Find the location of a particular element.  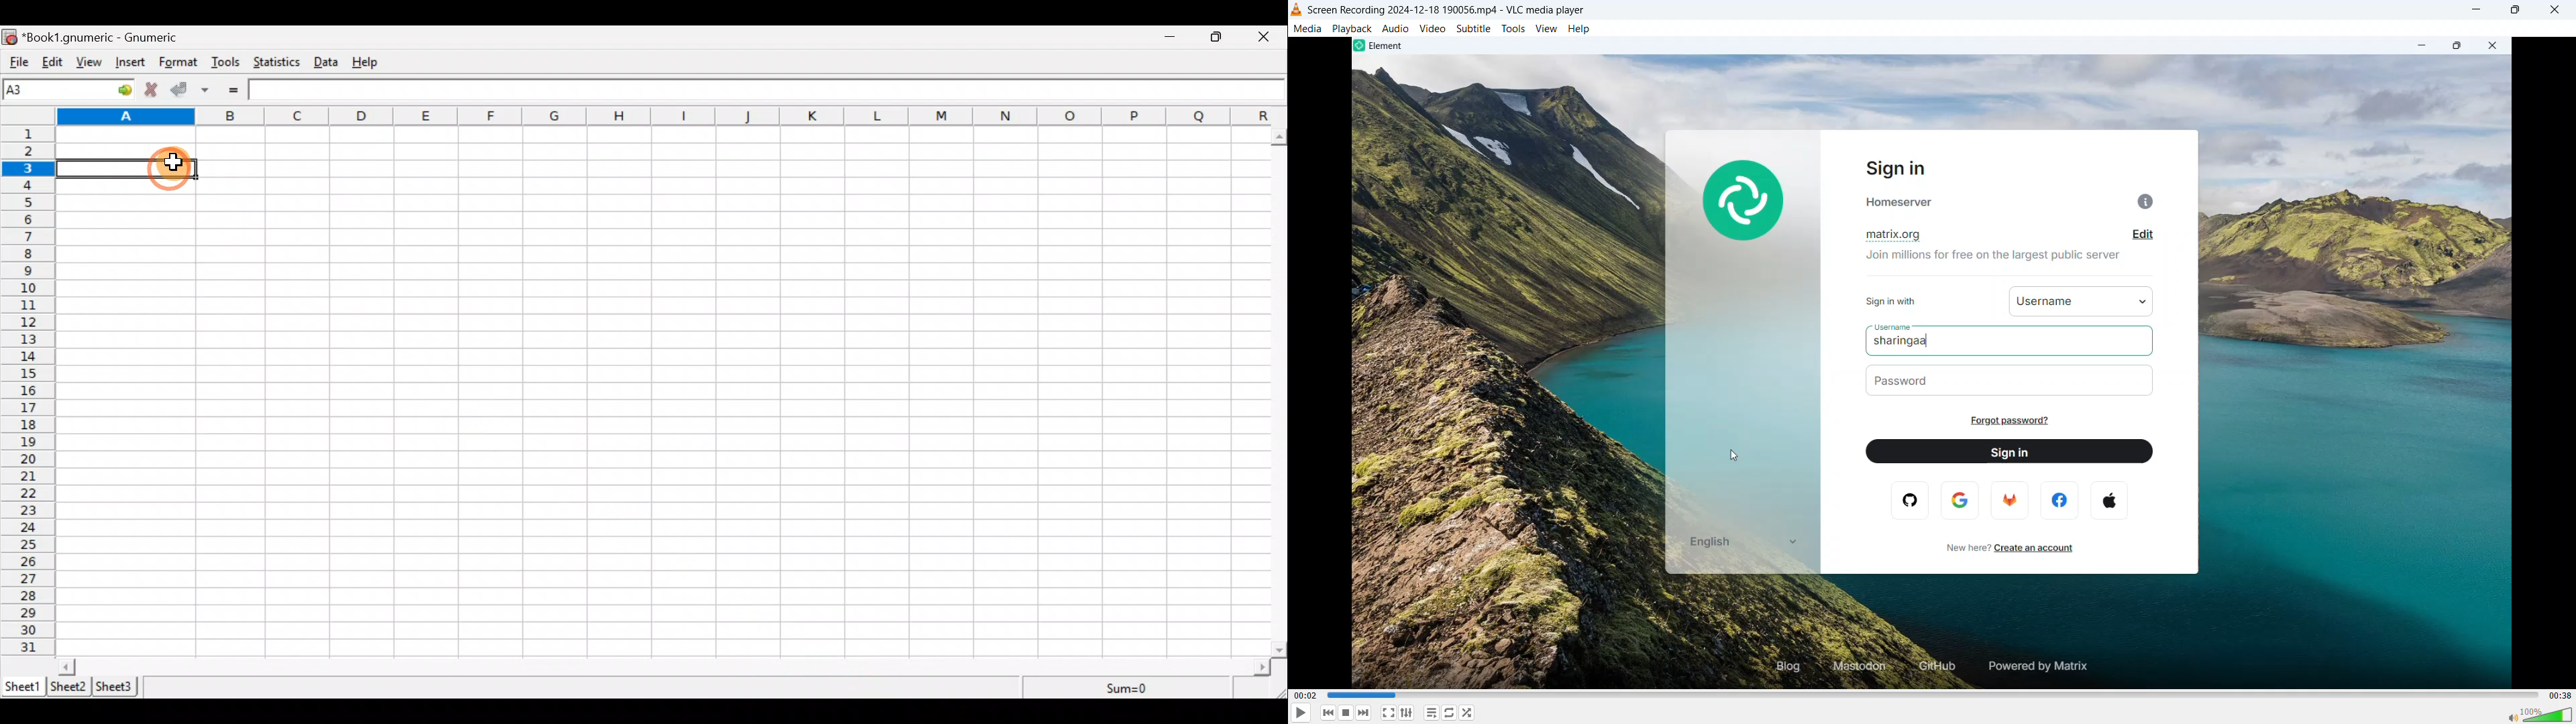

Sheet 3 is located at coordinates (117, 686).